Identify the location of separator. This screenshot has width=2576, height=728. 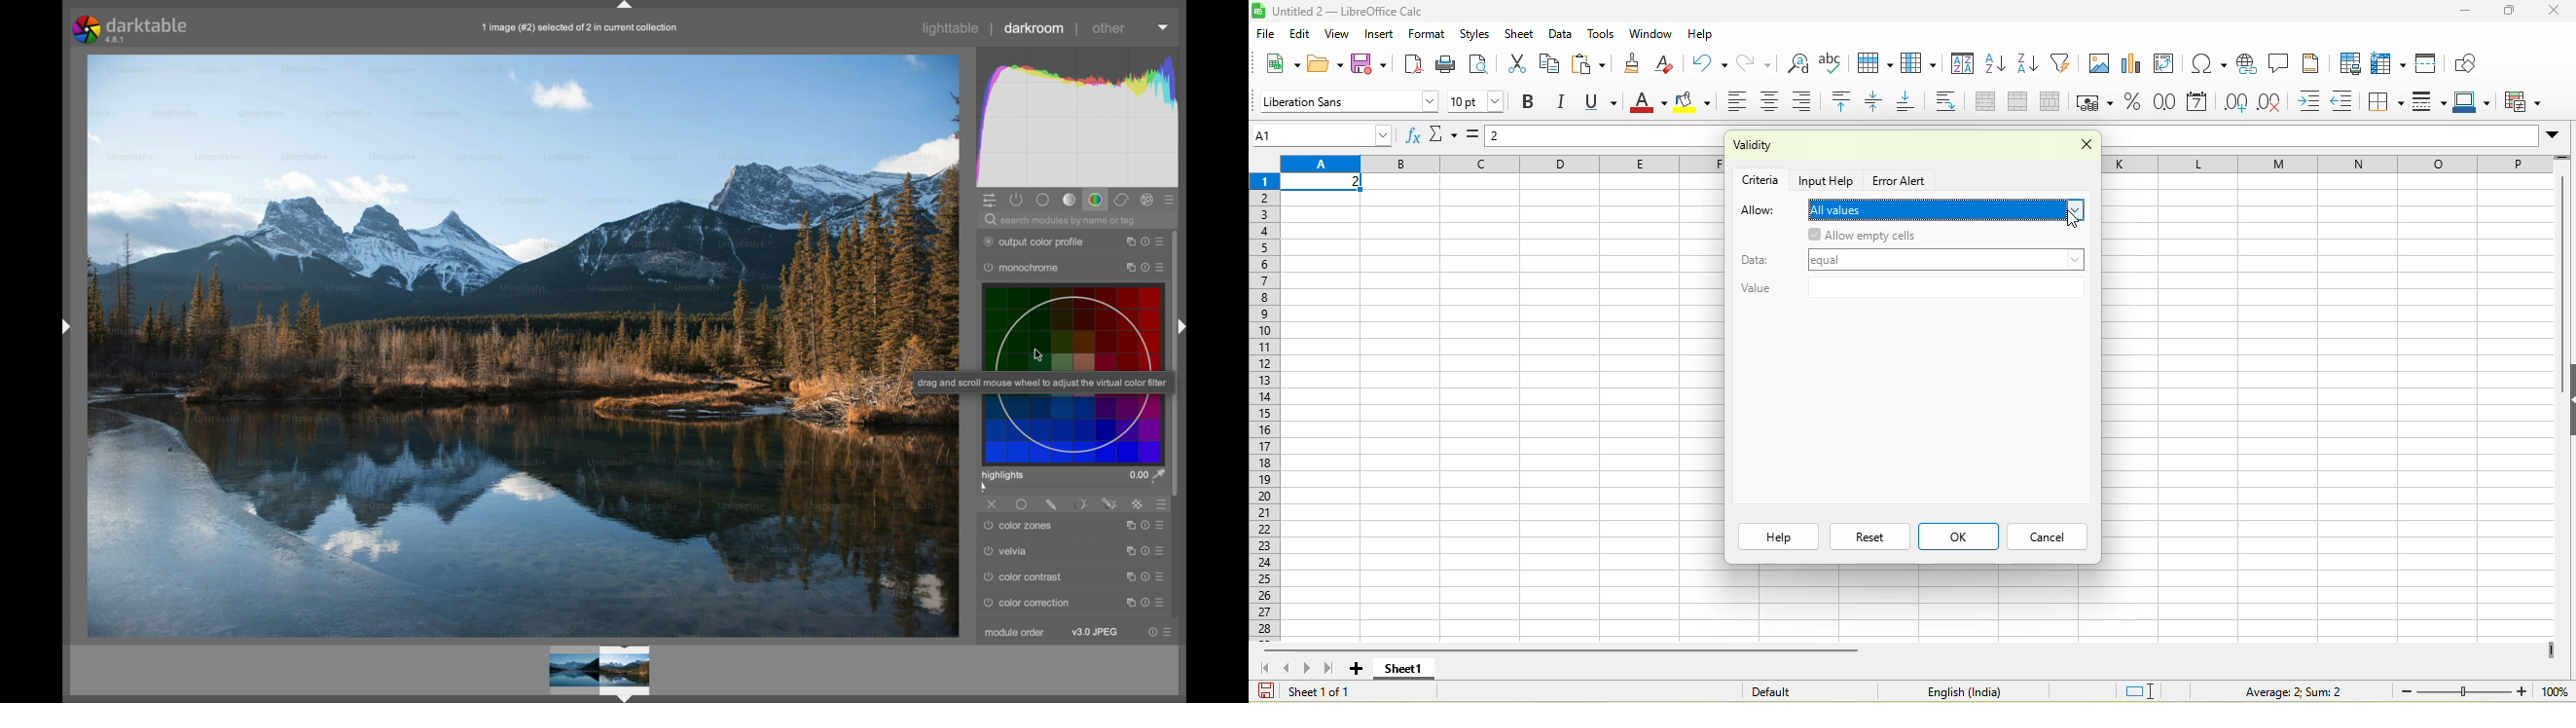
(1077, 30).